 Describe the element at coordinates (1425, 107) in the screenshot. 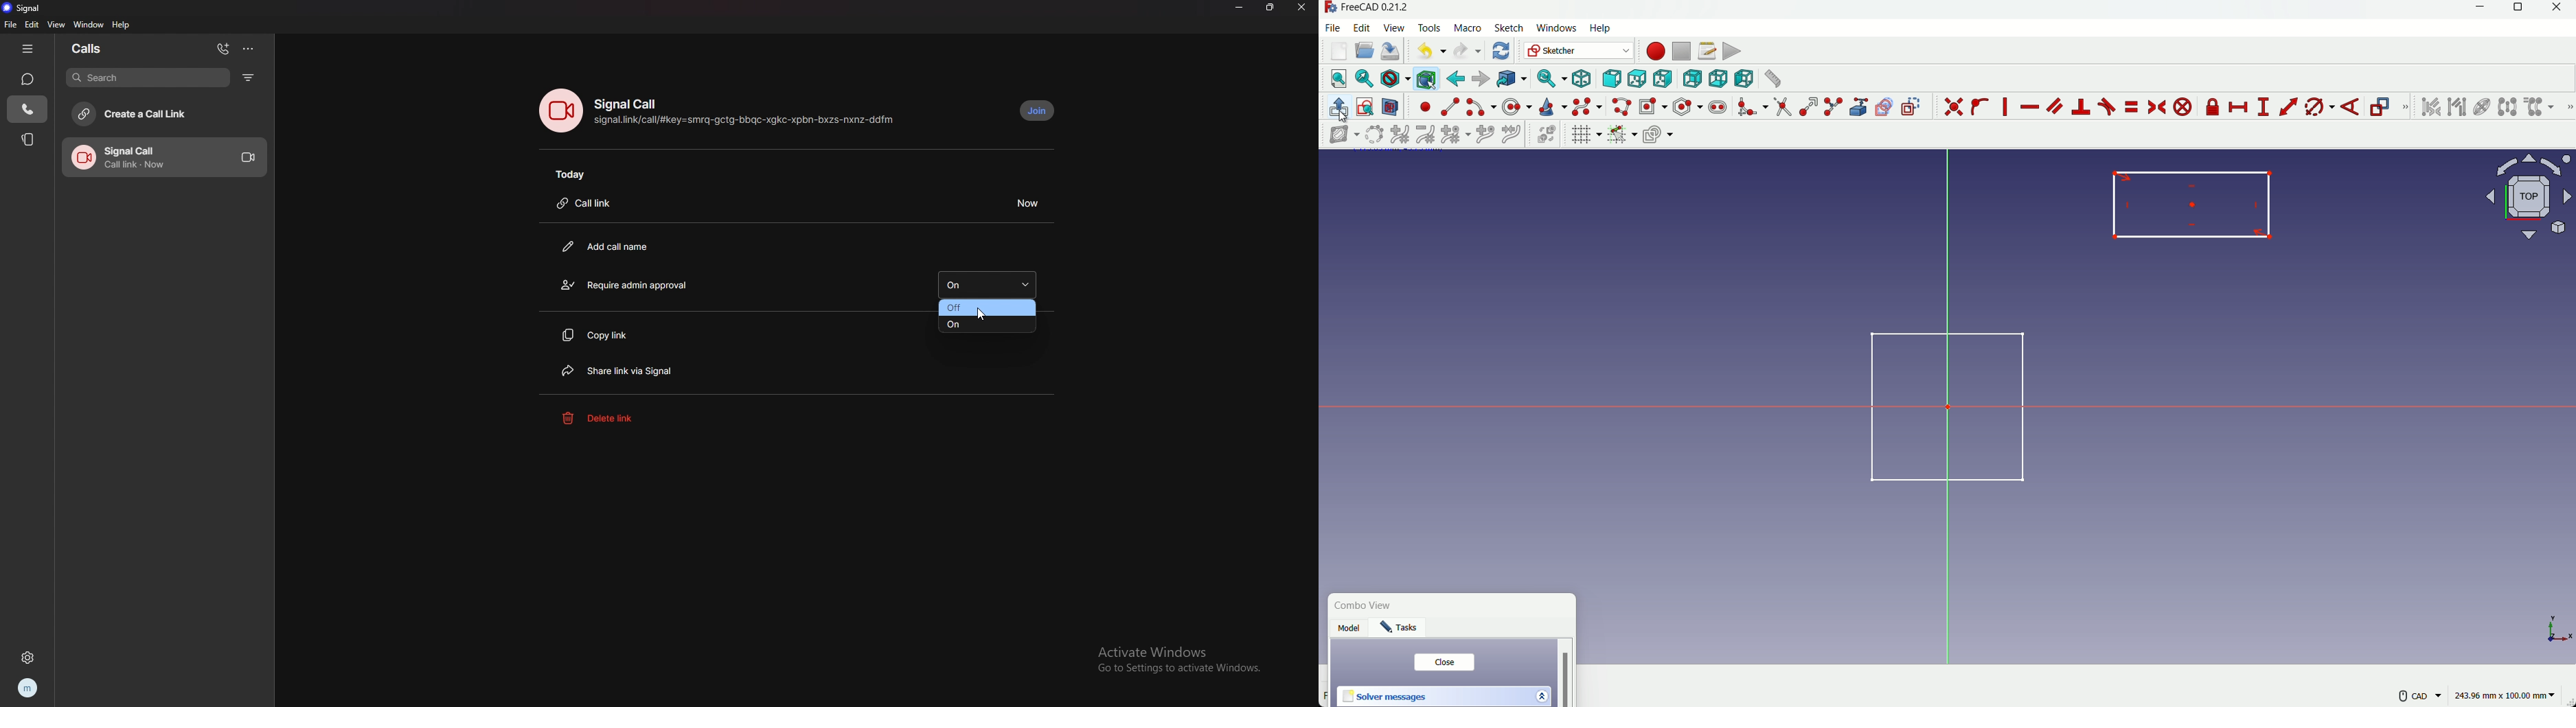

I see `create point` at that location.